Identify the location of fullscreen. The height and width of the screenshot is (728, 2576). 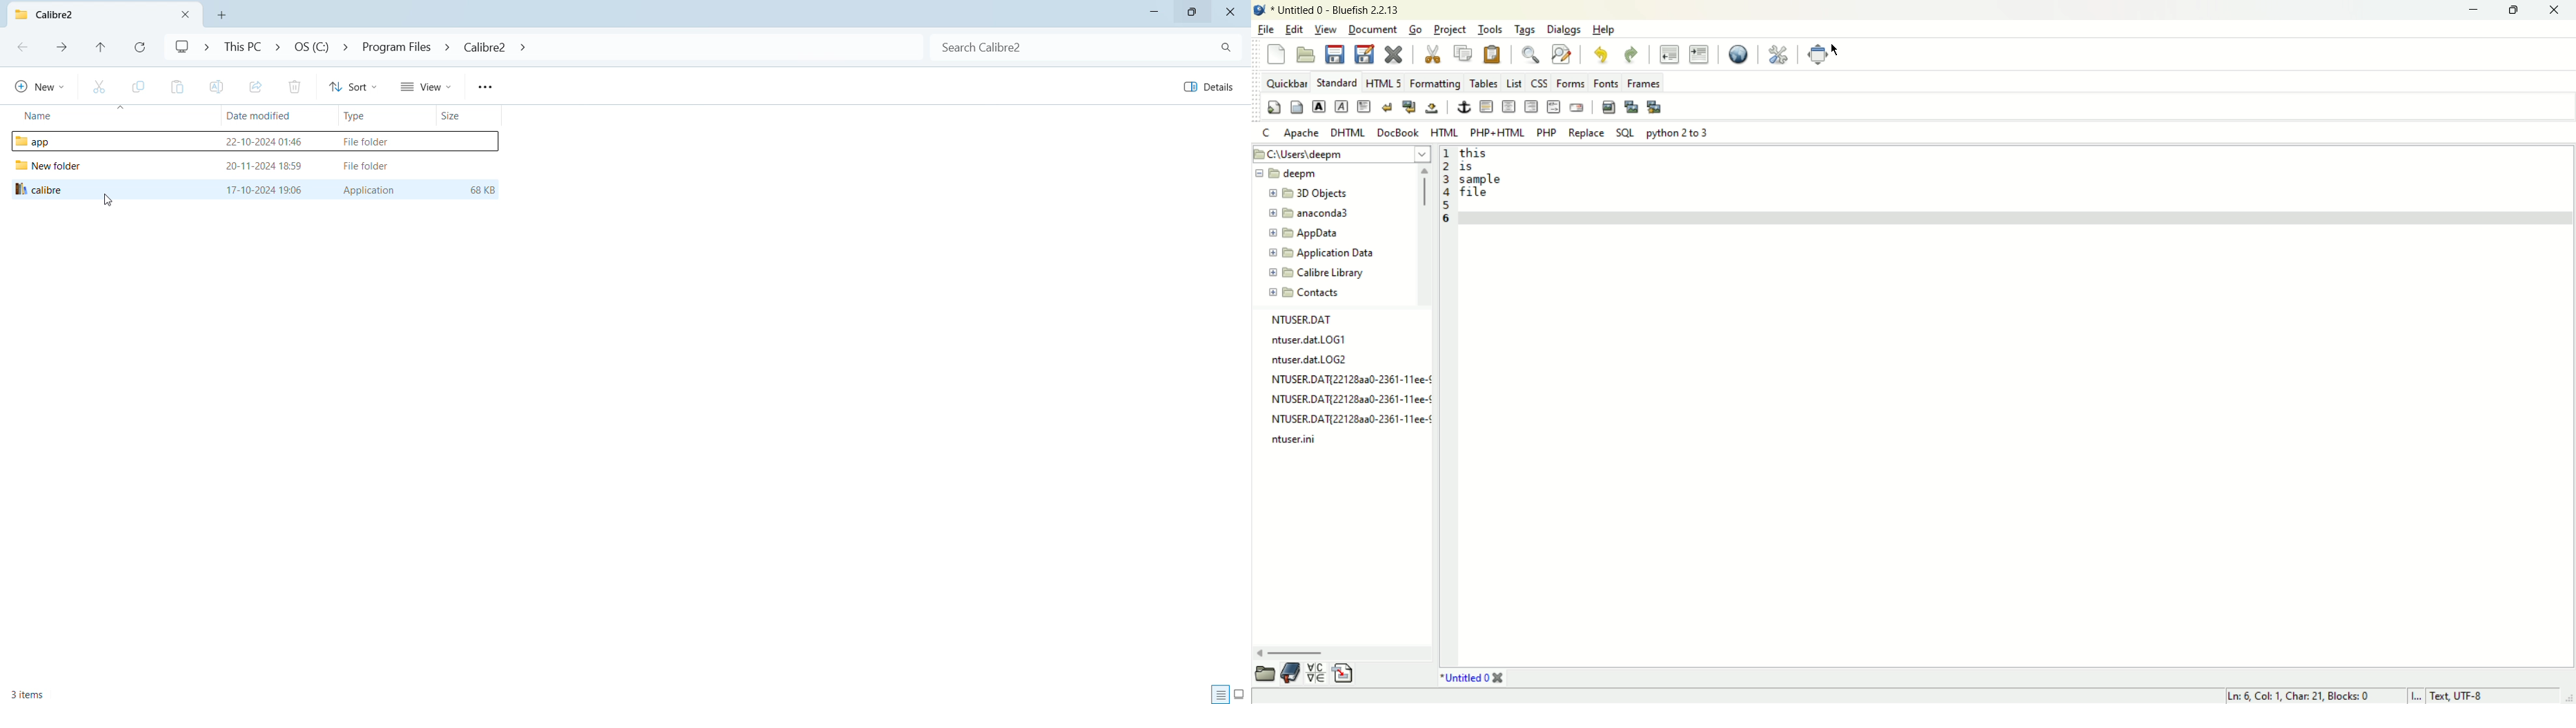
(1818, 53).